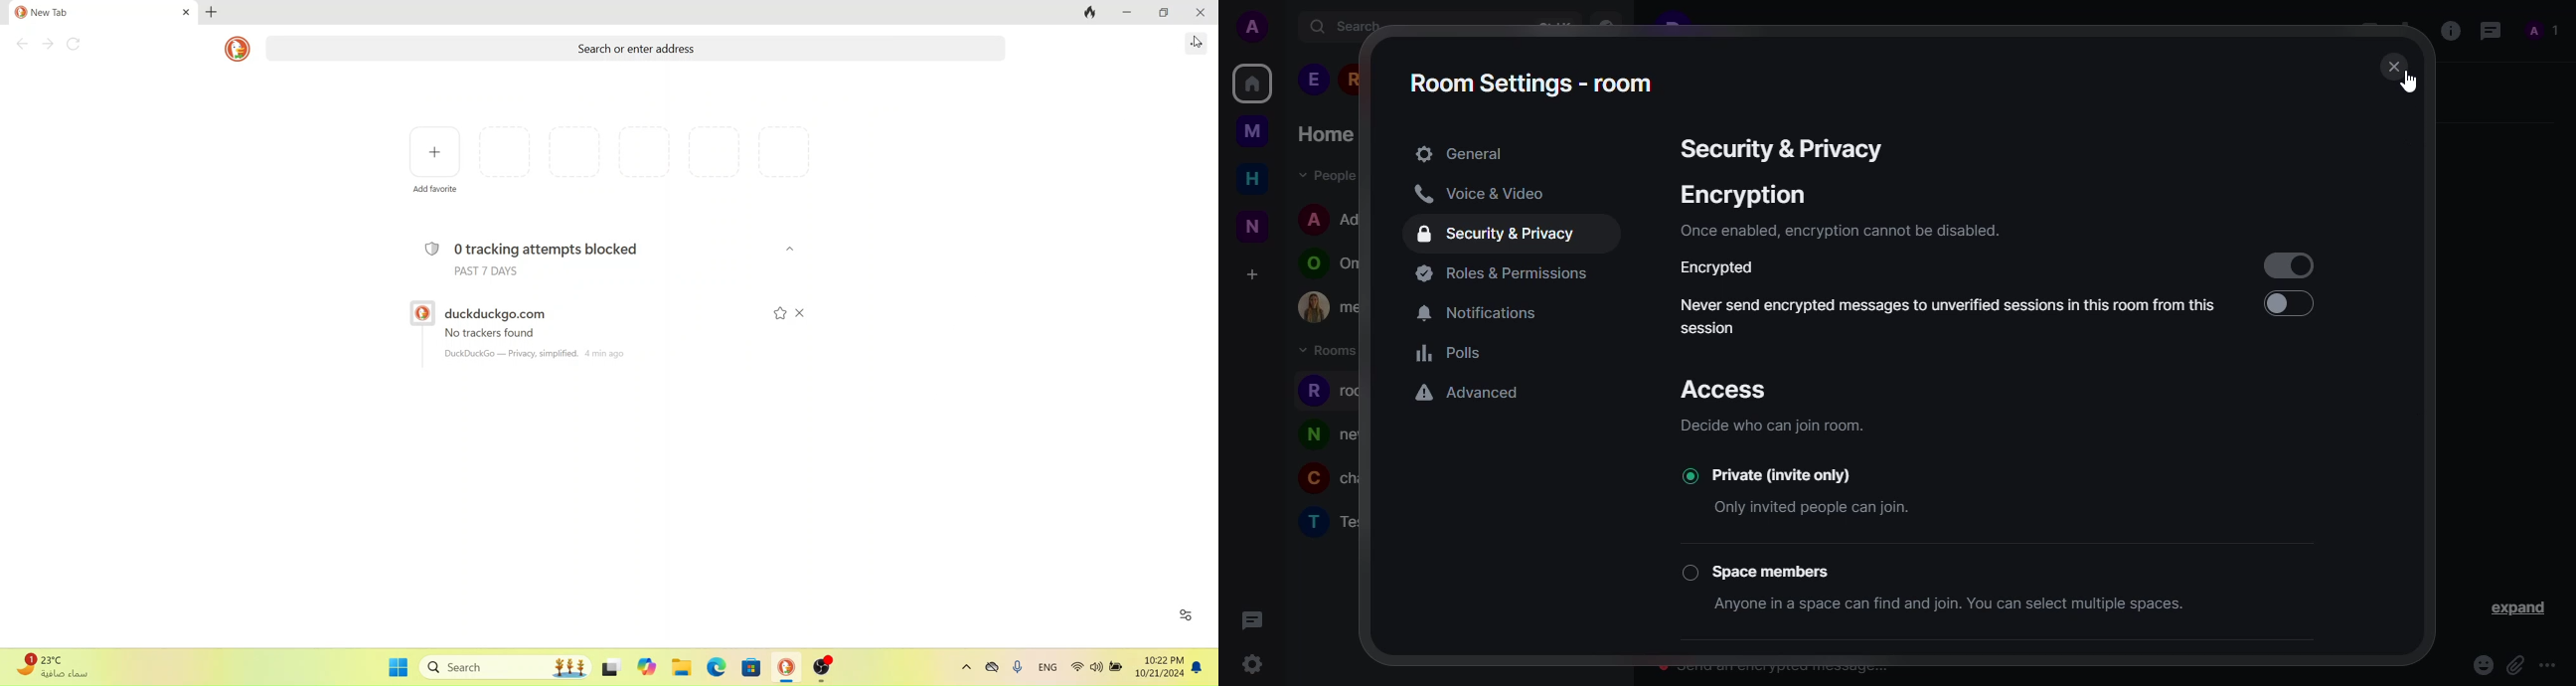 This screenshot has height=700, width=2576. I want to click on Private (Invite only) button, so click(1772, 476).